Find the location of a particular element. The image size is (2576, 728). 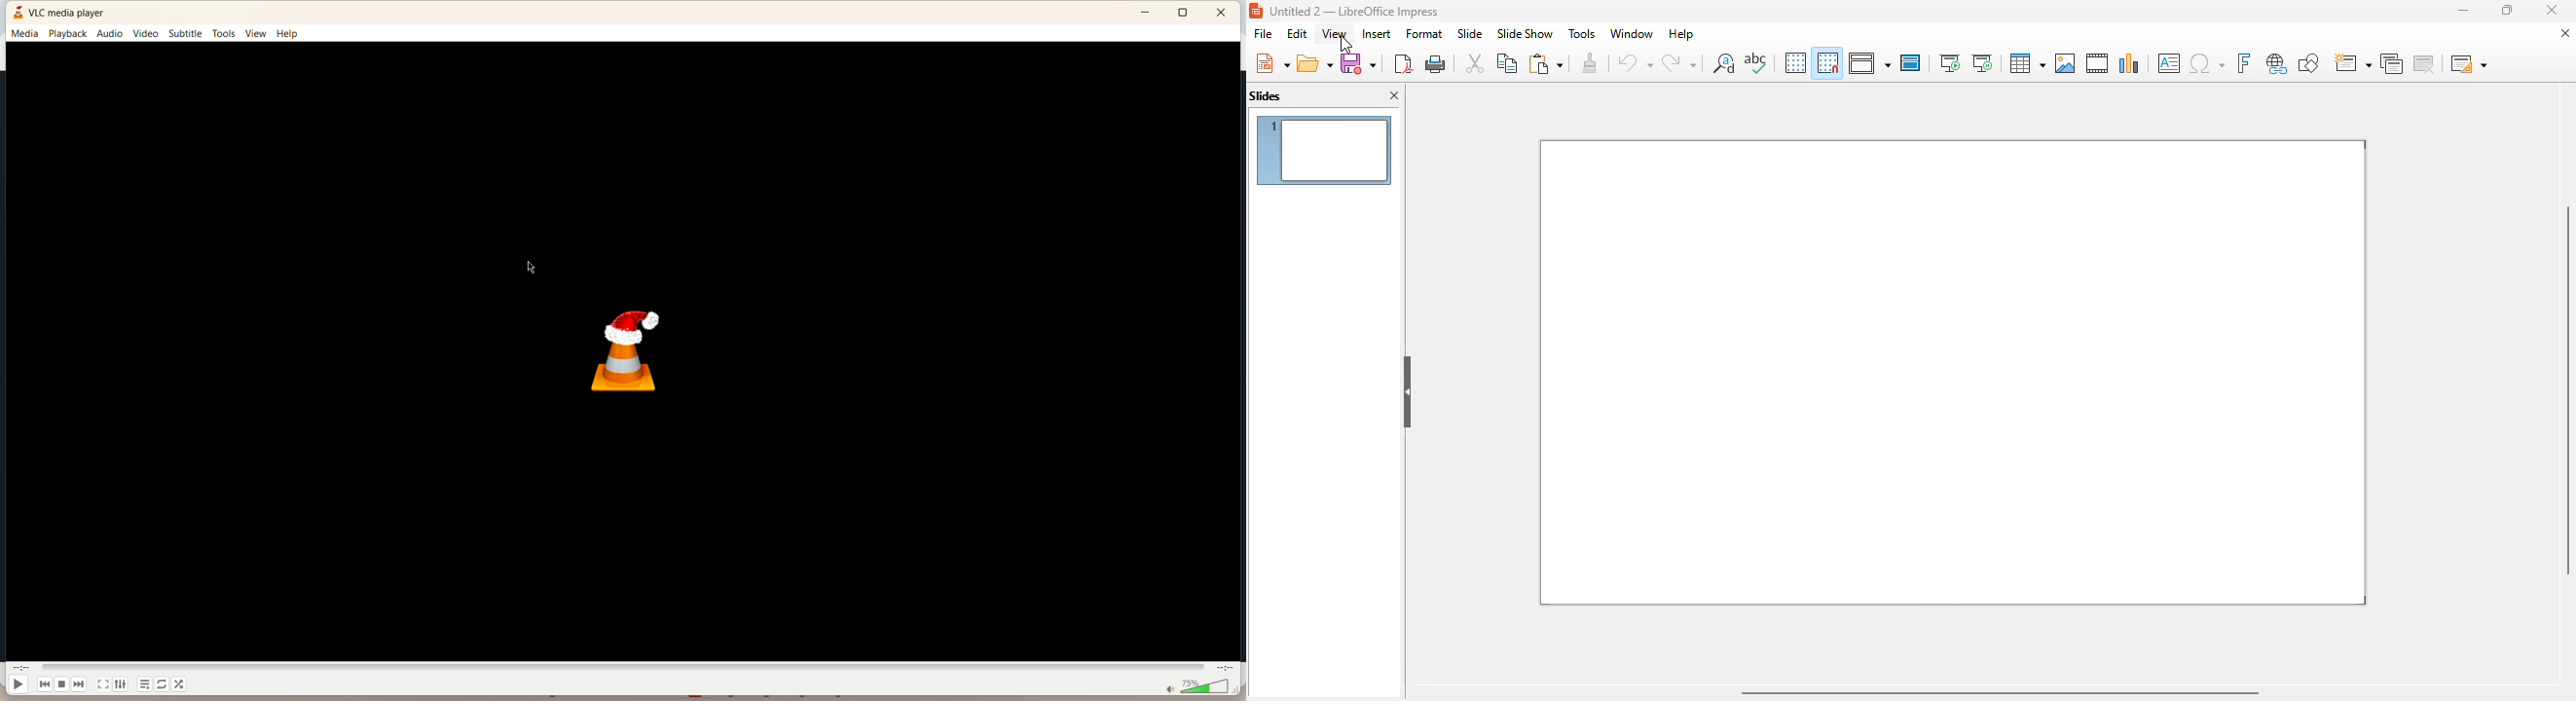

clone formatting is located at coordinates (1590, 63).